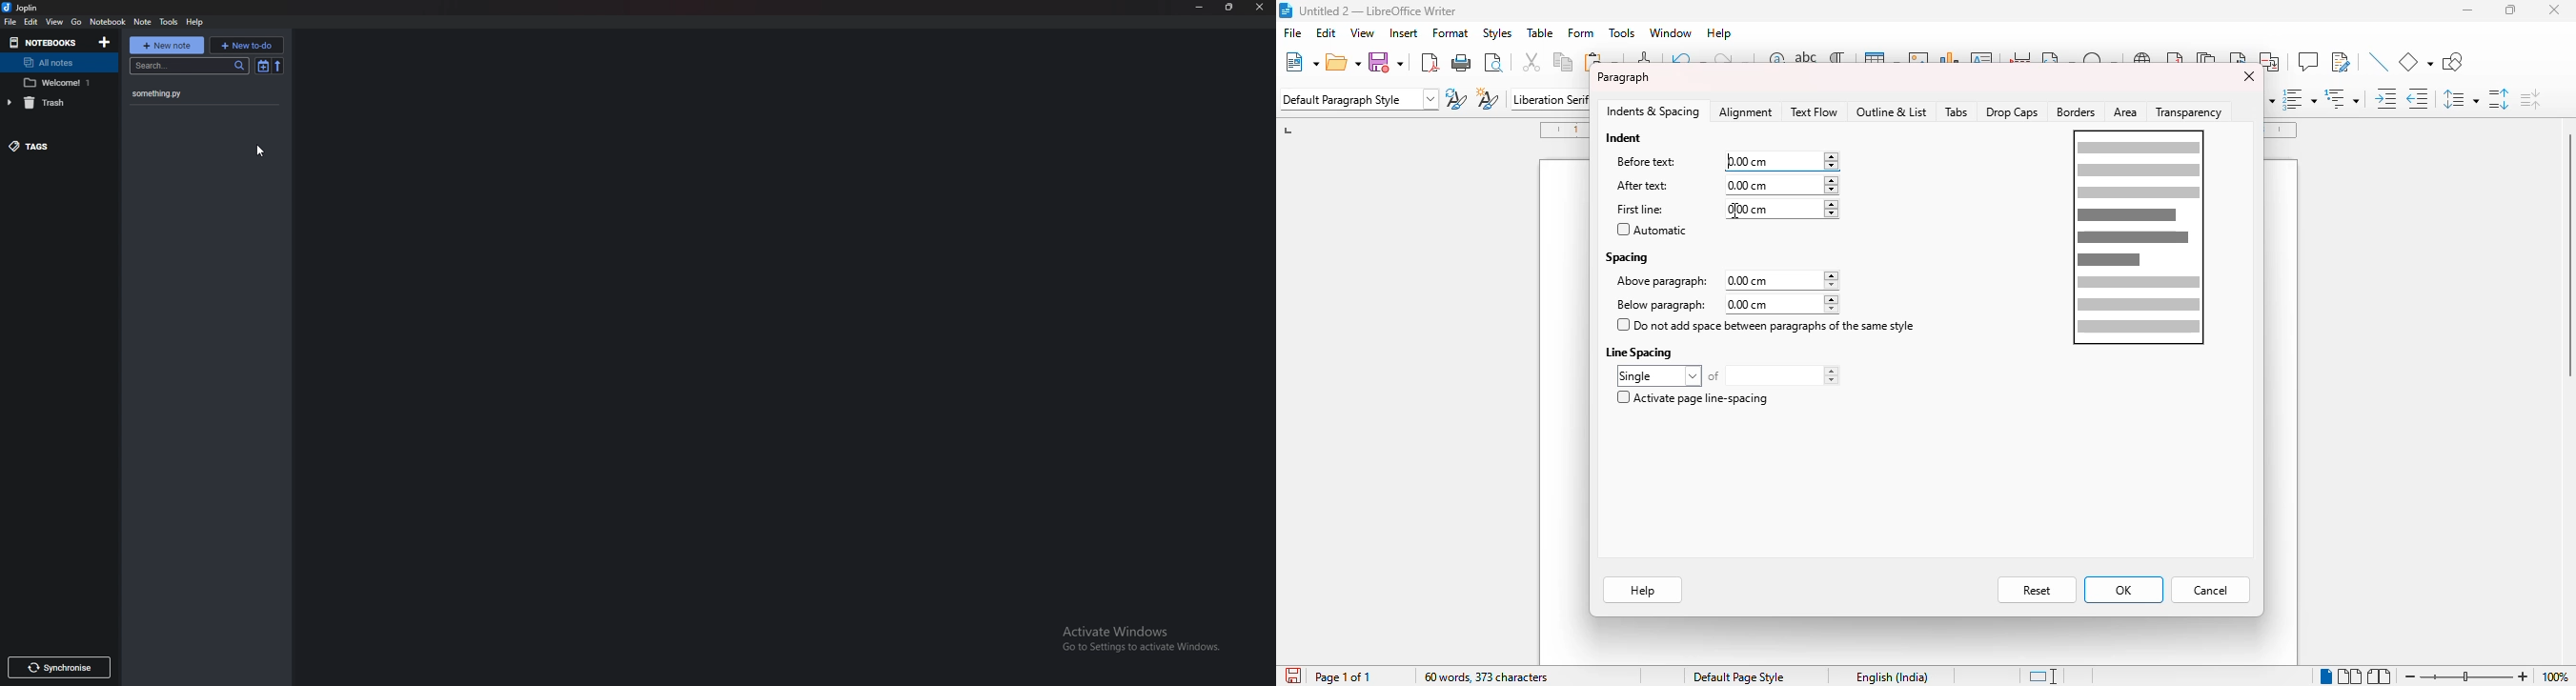 Image resolution: width=2576 pixels, height=700 pixels. Describe the element at coordinates (169, 23) in the screenshot. I see `Tools` at that location.